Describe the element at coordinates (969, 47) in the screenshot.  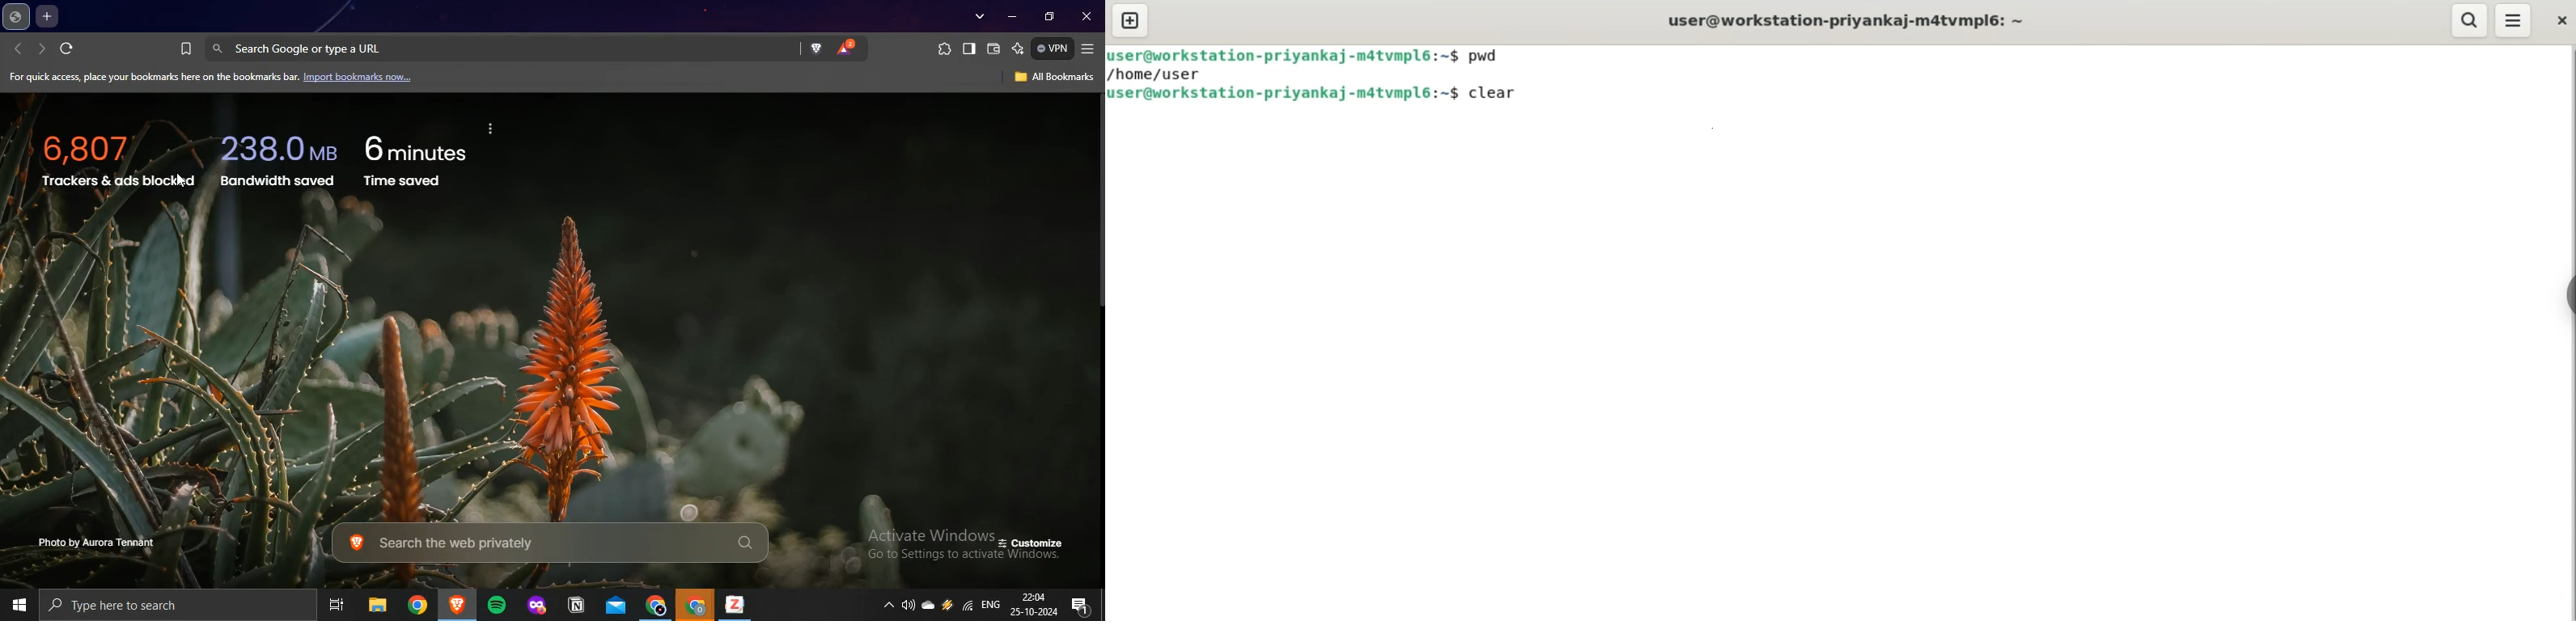
I see `show sidebar` at that location.